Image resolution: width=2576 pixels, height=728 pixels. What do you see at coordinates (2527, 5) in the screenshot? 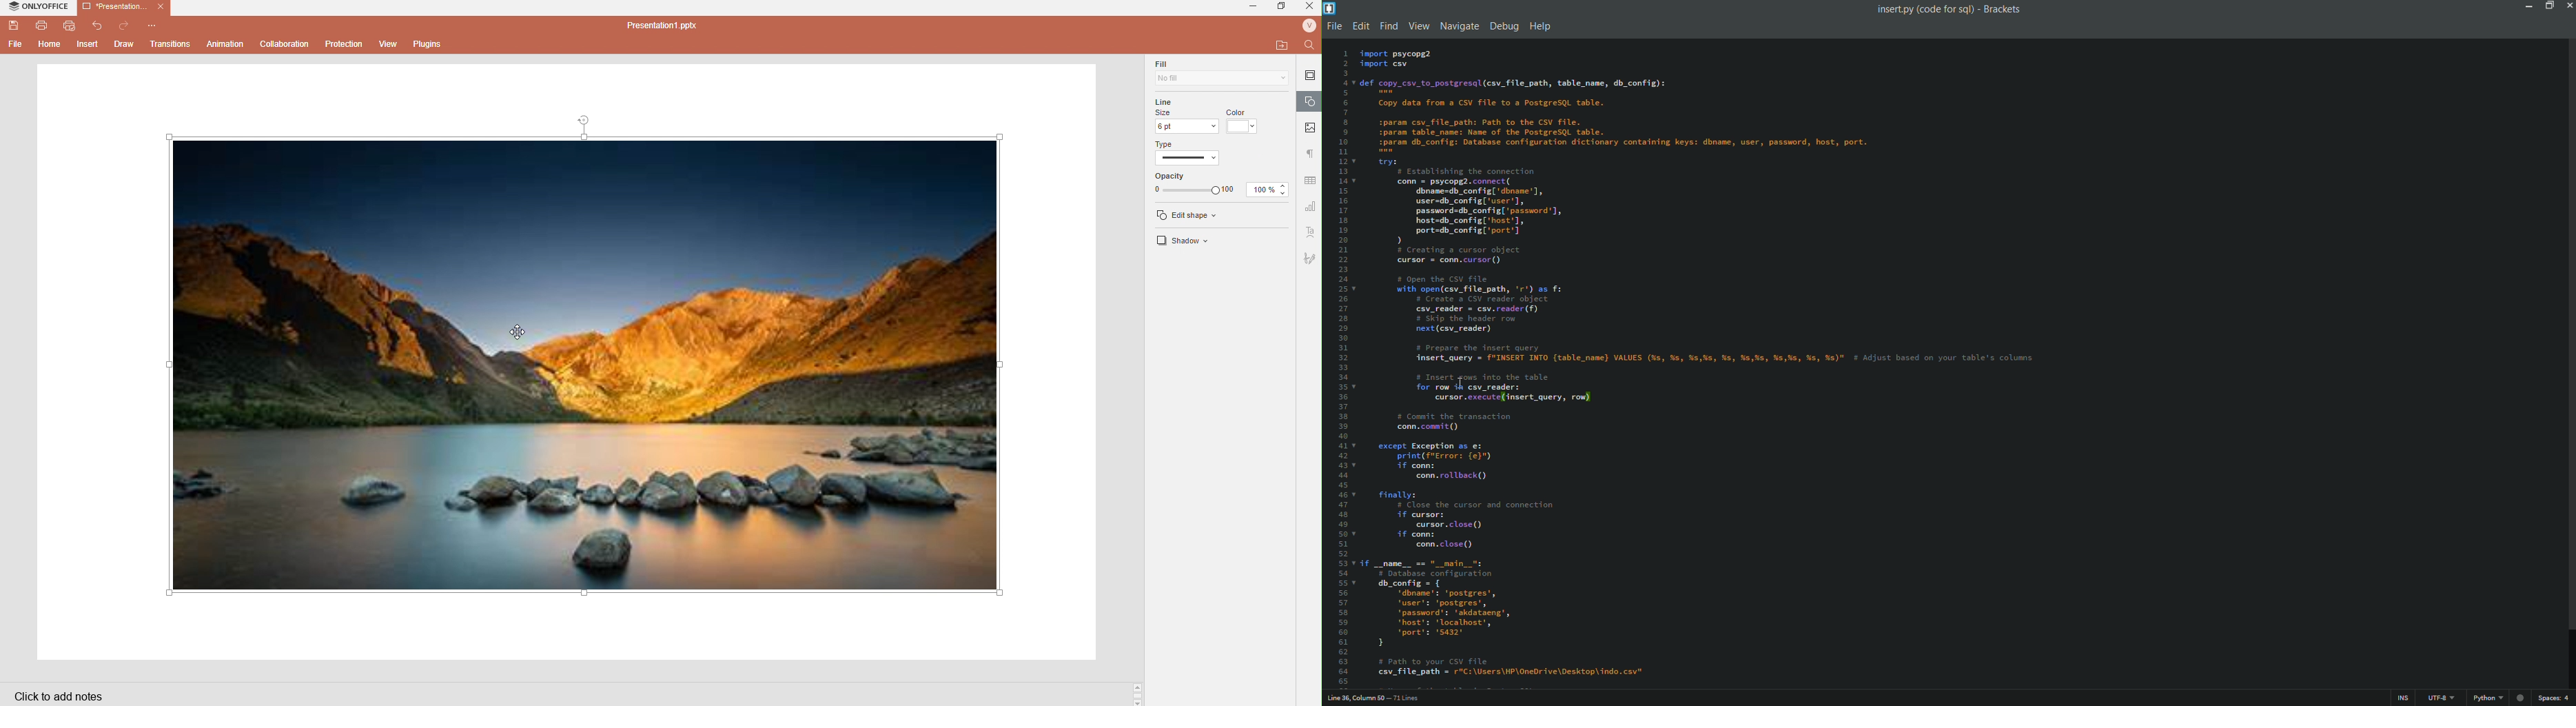
I see `minimize` at bounding box center [2527, 5].